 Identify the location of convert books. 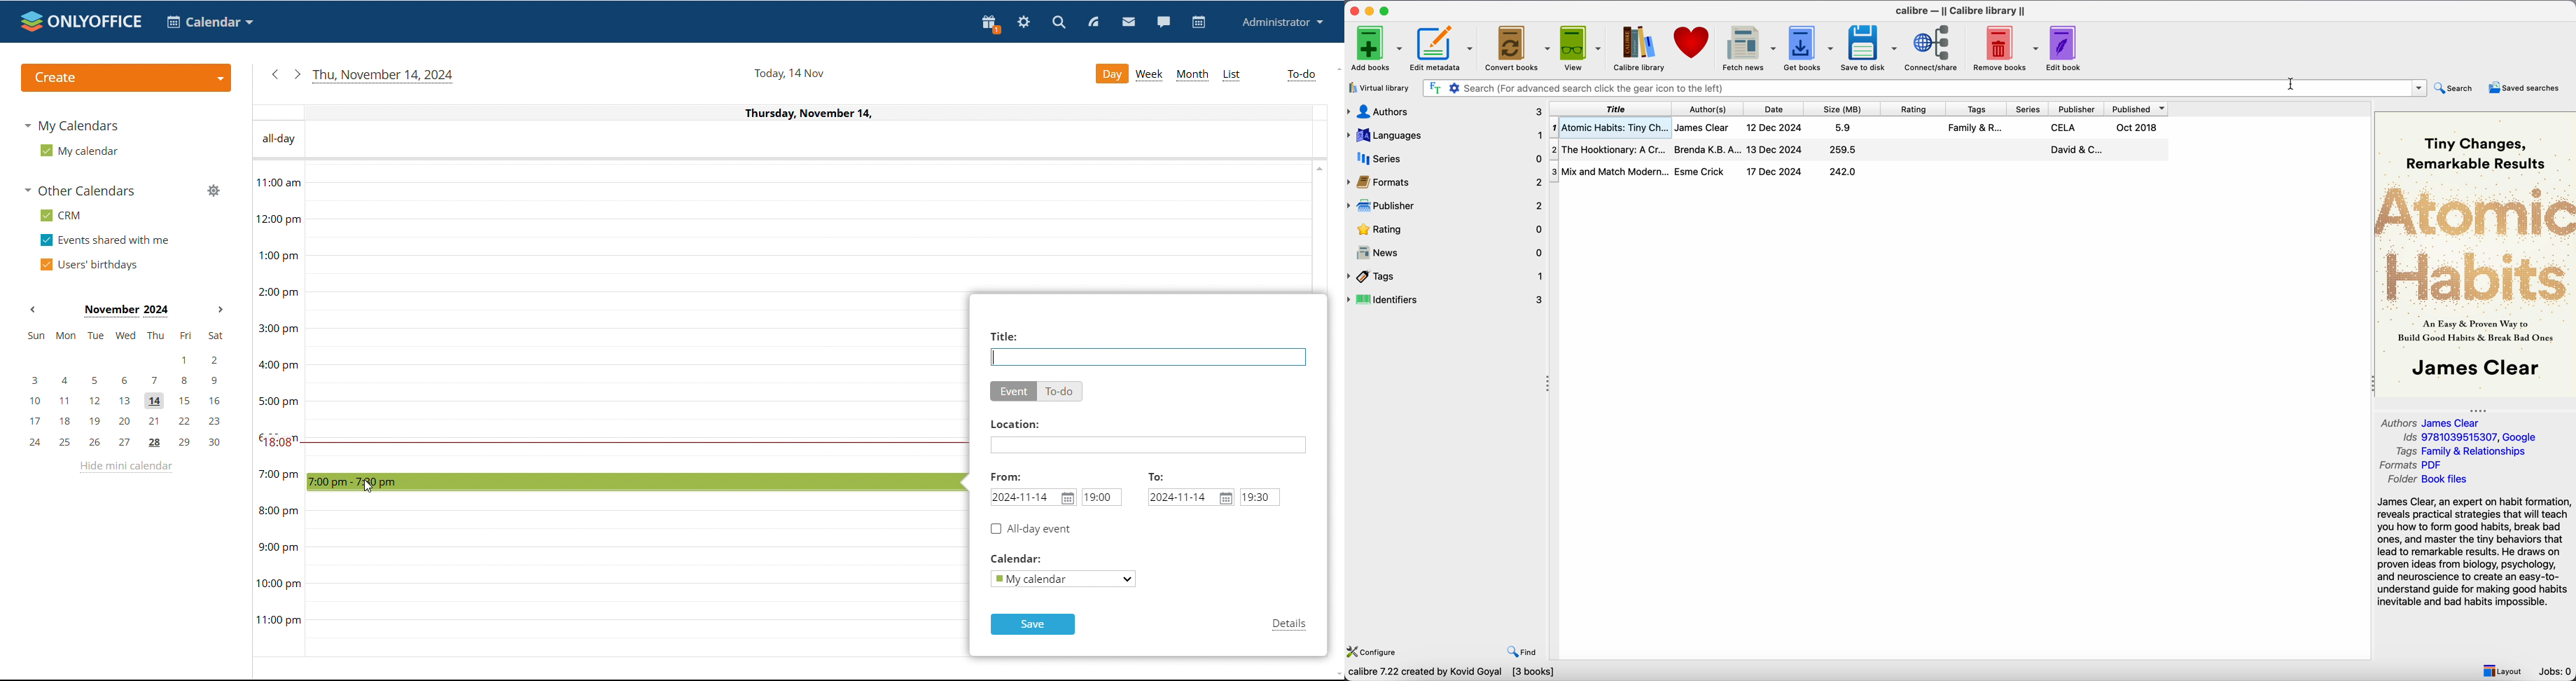
(1517, 47).